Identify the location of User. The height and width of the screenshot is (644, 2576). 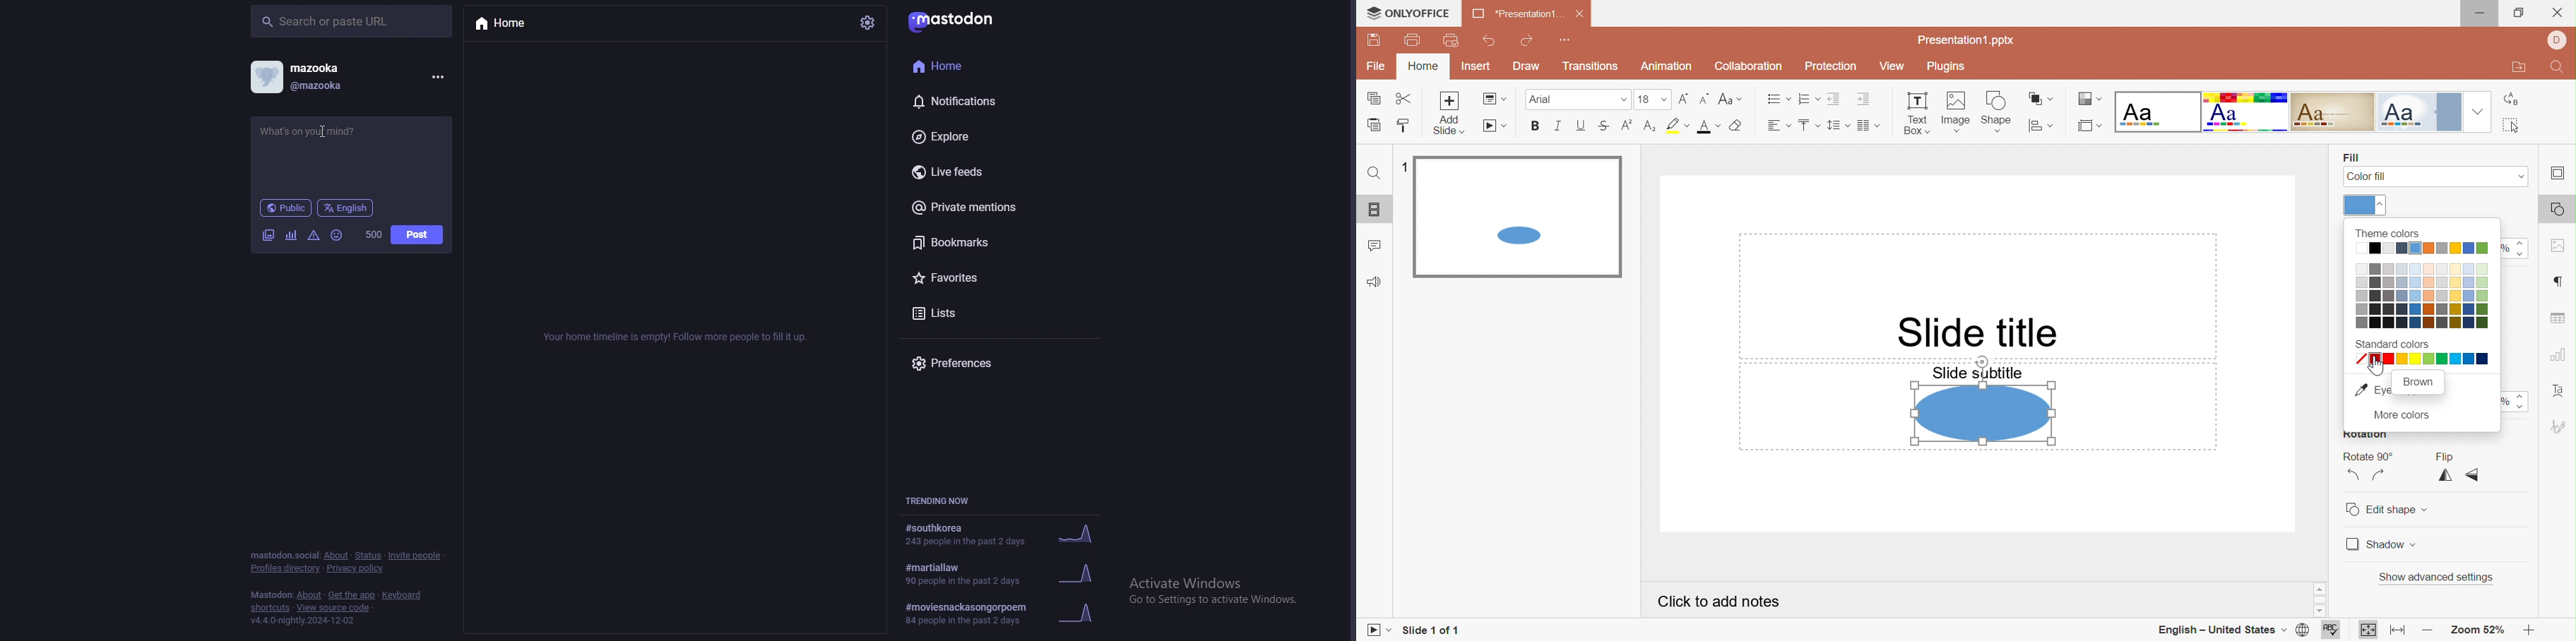
(2556, 40).